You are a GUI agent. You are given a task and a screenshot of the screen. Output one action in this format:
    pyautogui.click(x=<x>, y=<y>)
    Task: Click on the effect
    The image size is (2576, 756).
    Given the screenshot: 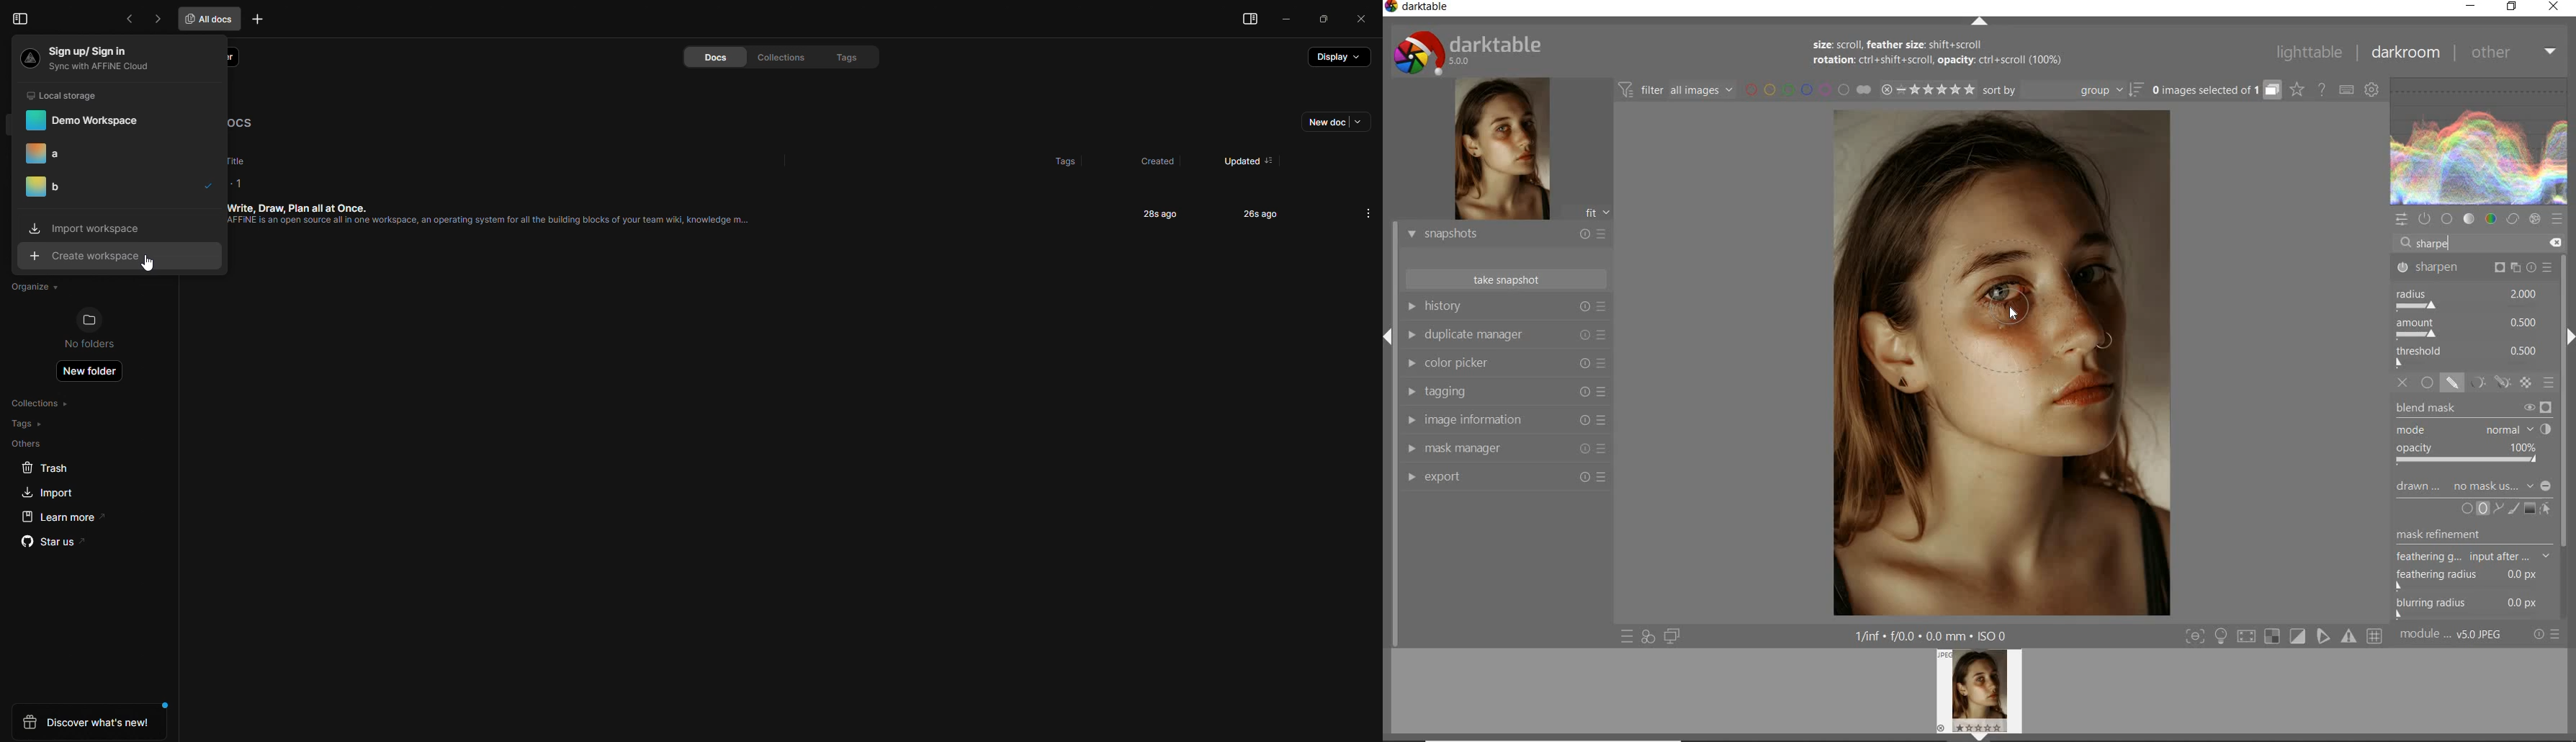 What is the action you would take?
    pyautogui.click(x=2535, y=219)
    